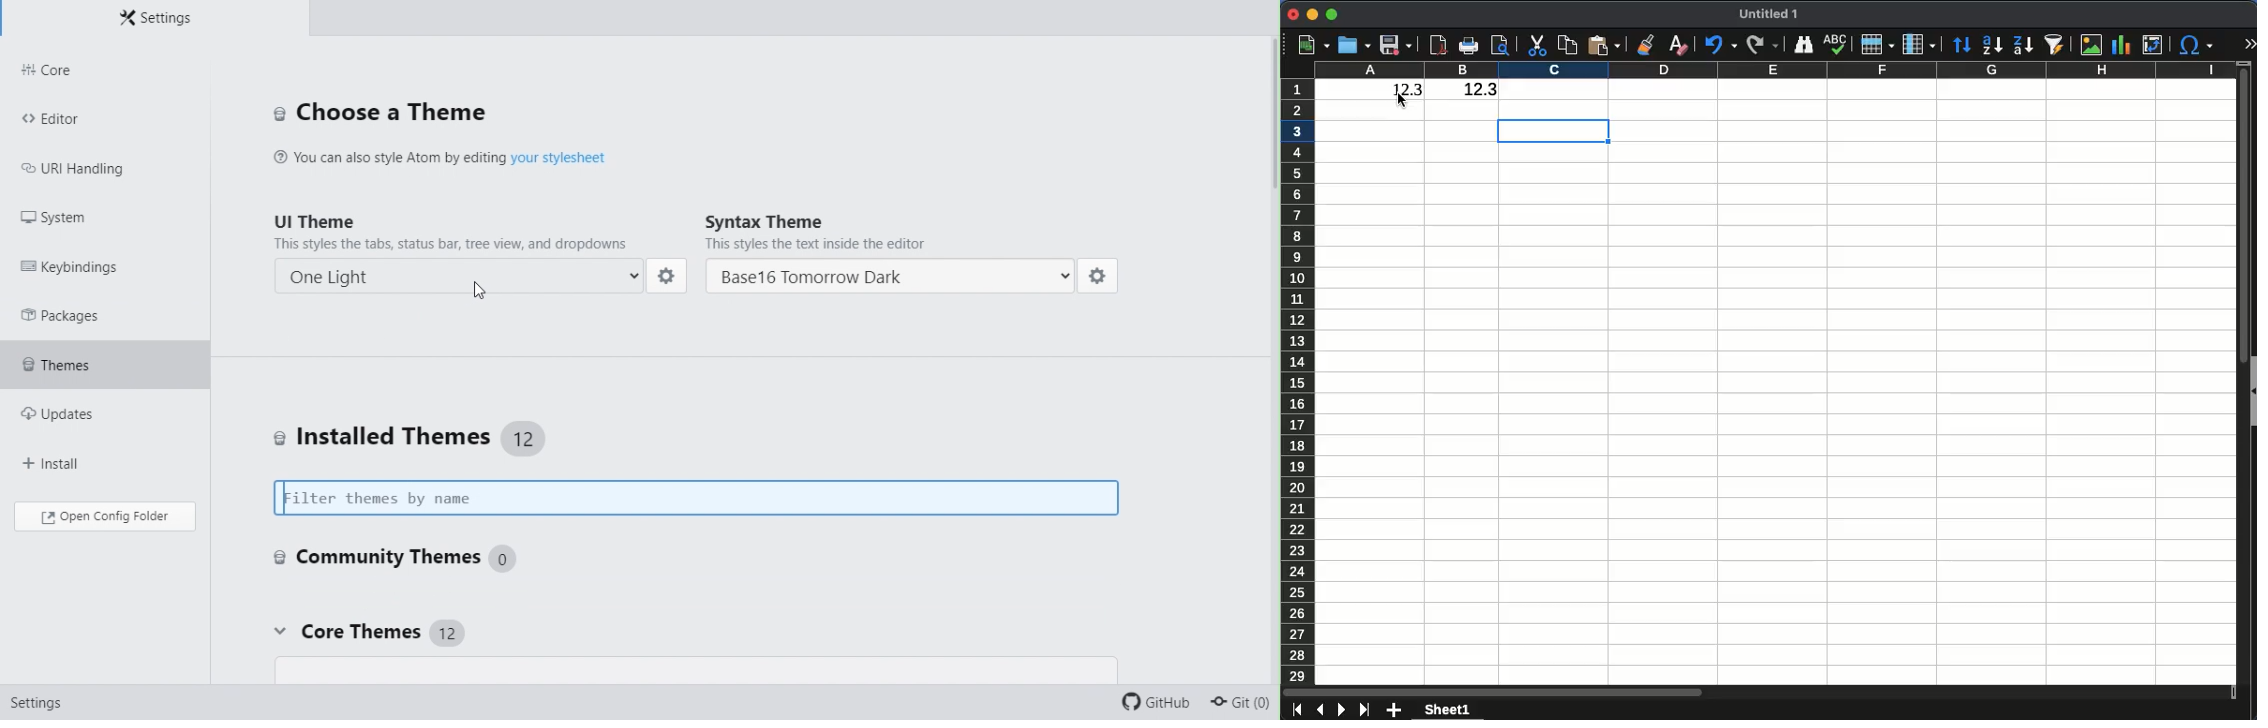 The width and height of the screenshot is (2268, 728). What do you see at coordinates (2152, 46) in the screenshot?
I see `pivot table` at bounding box center [2152, 46].